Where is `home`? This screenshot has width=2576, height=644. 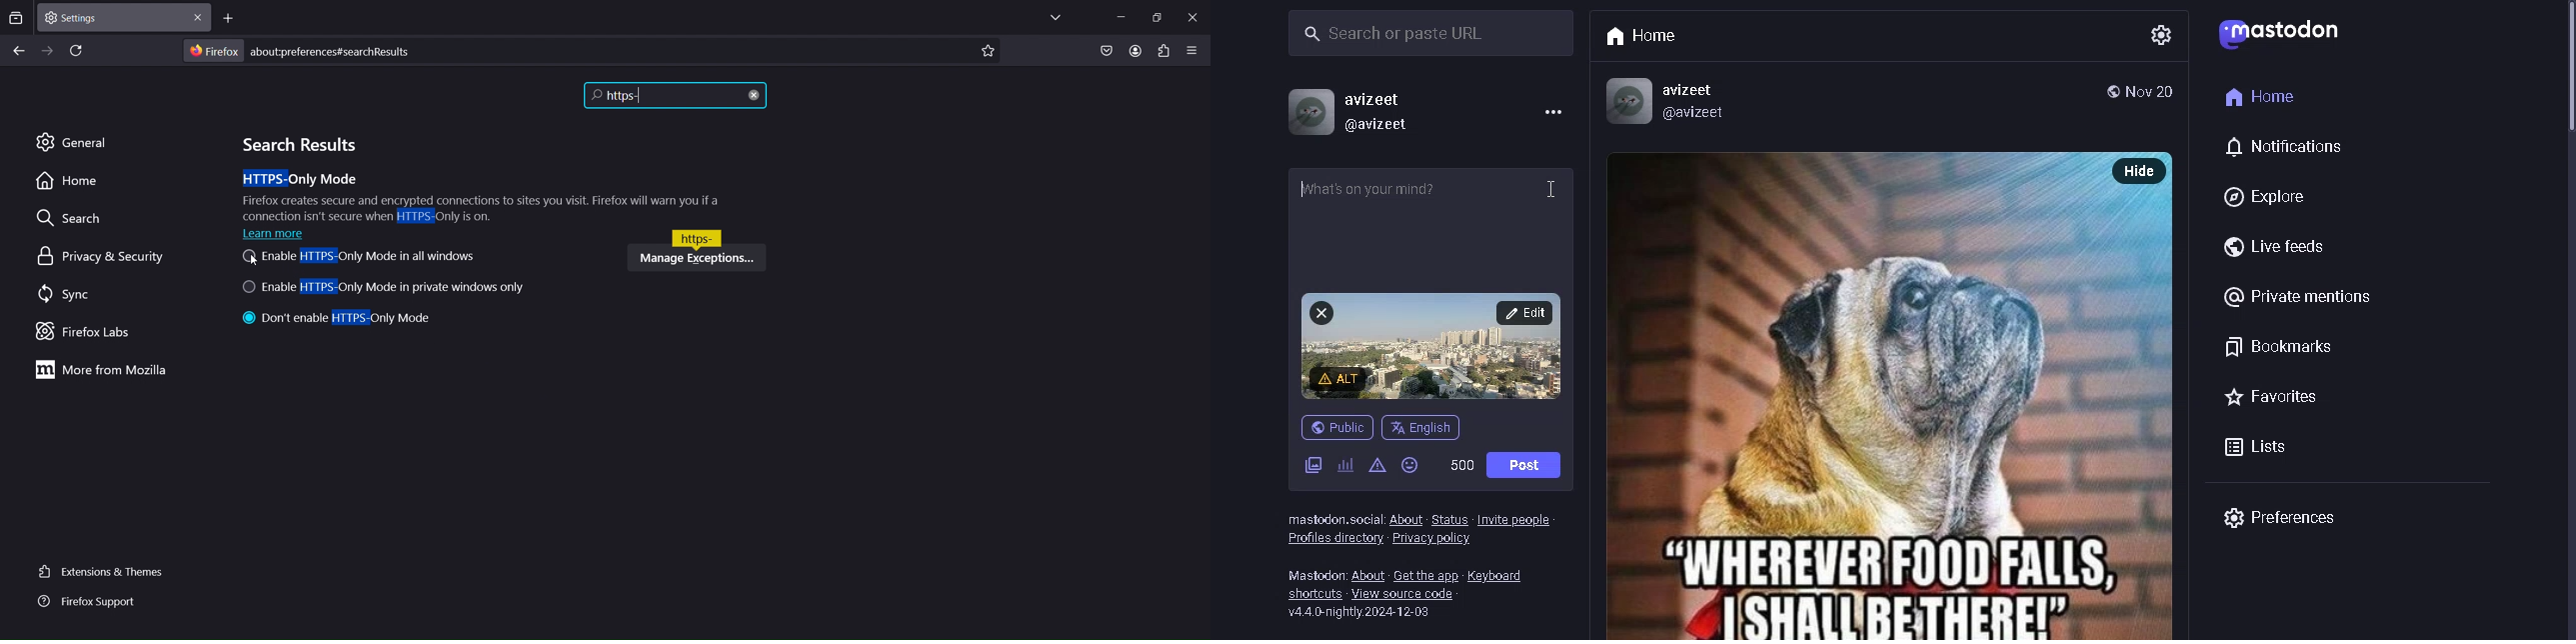
home is located at coordinates (2257, 94).